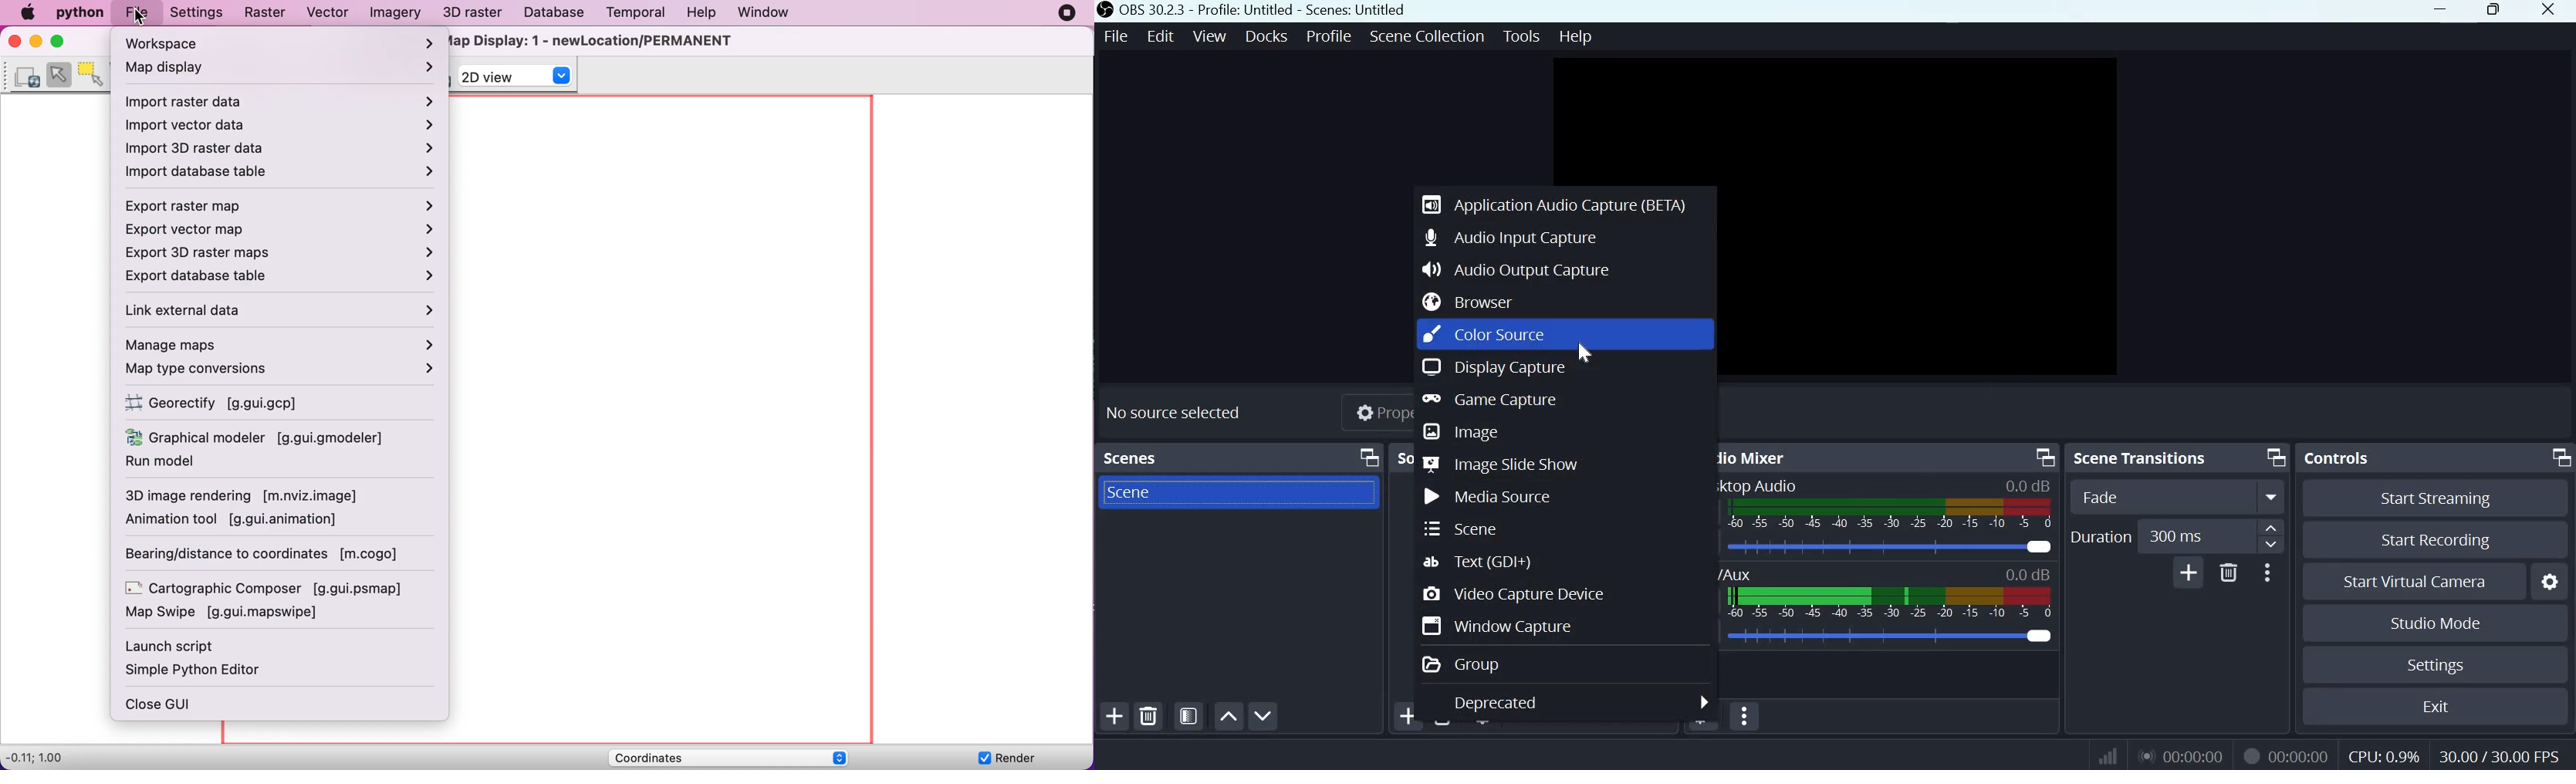 This screenshot has width=2576, height=784. What do you see at coordinates (1499, 626) in the screenshot?
I see `Window capture` at bounding box center [1499, 626].